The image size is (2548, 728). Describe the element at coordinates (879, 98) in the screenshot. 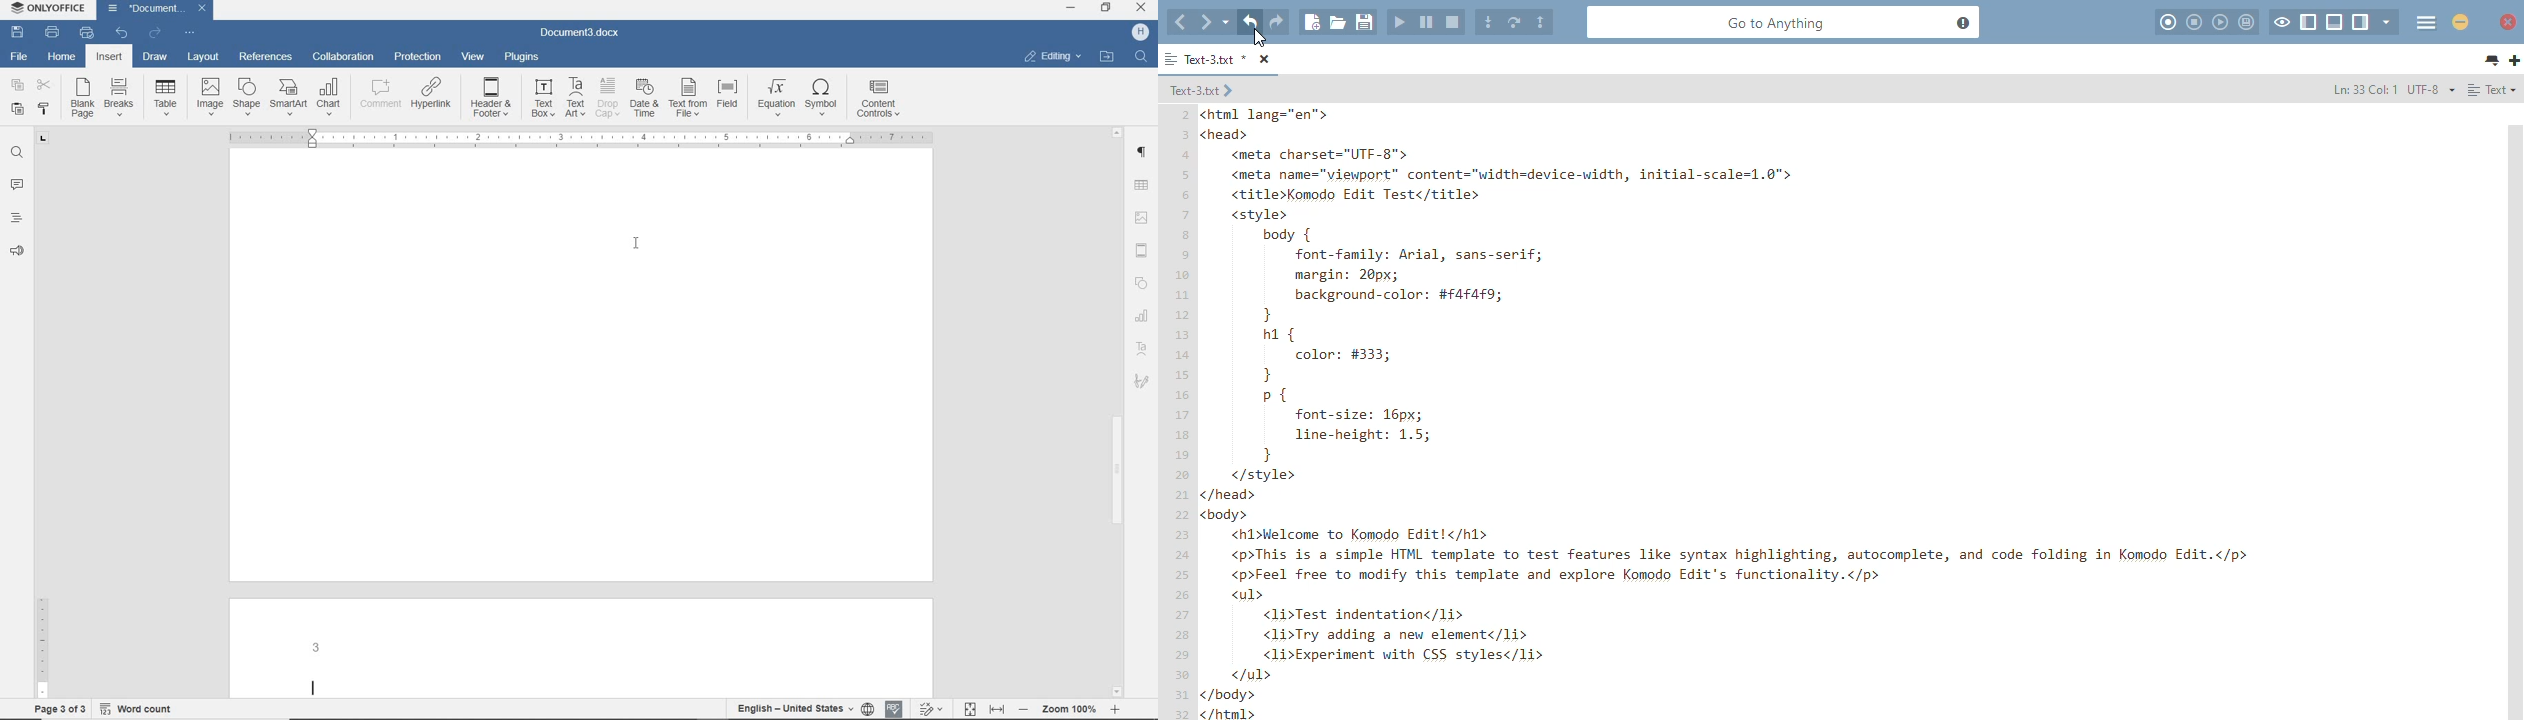

I see `CONTENT CONTROLS` at that location.